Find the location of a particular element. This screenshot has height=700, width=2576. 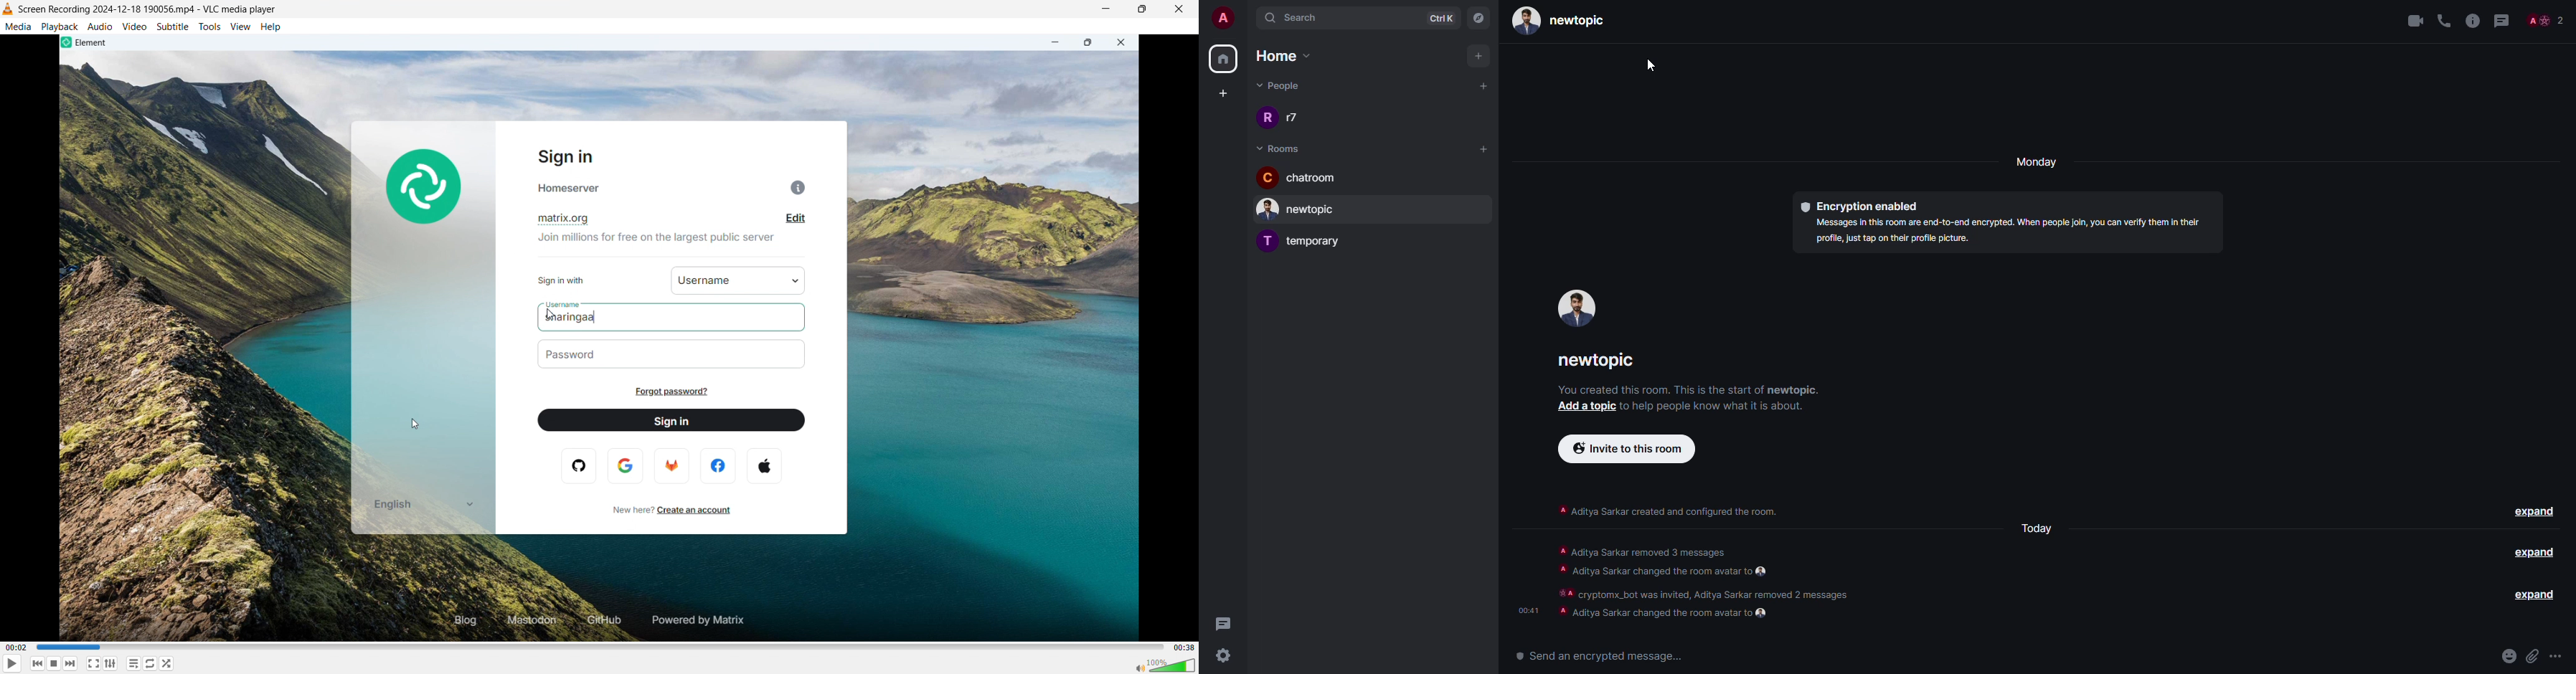

firefox logo is located at coordinates (673, 466).